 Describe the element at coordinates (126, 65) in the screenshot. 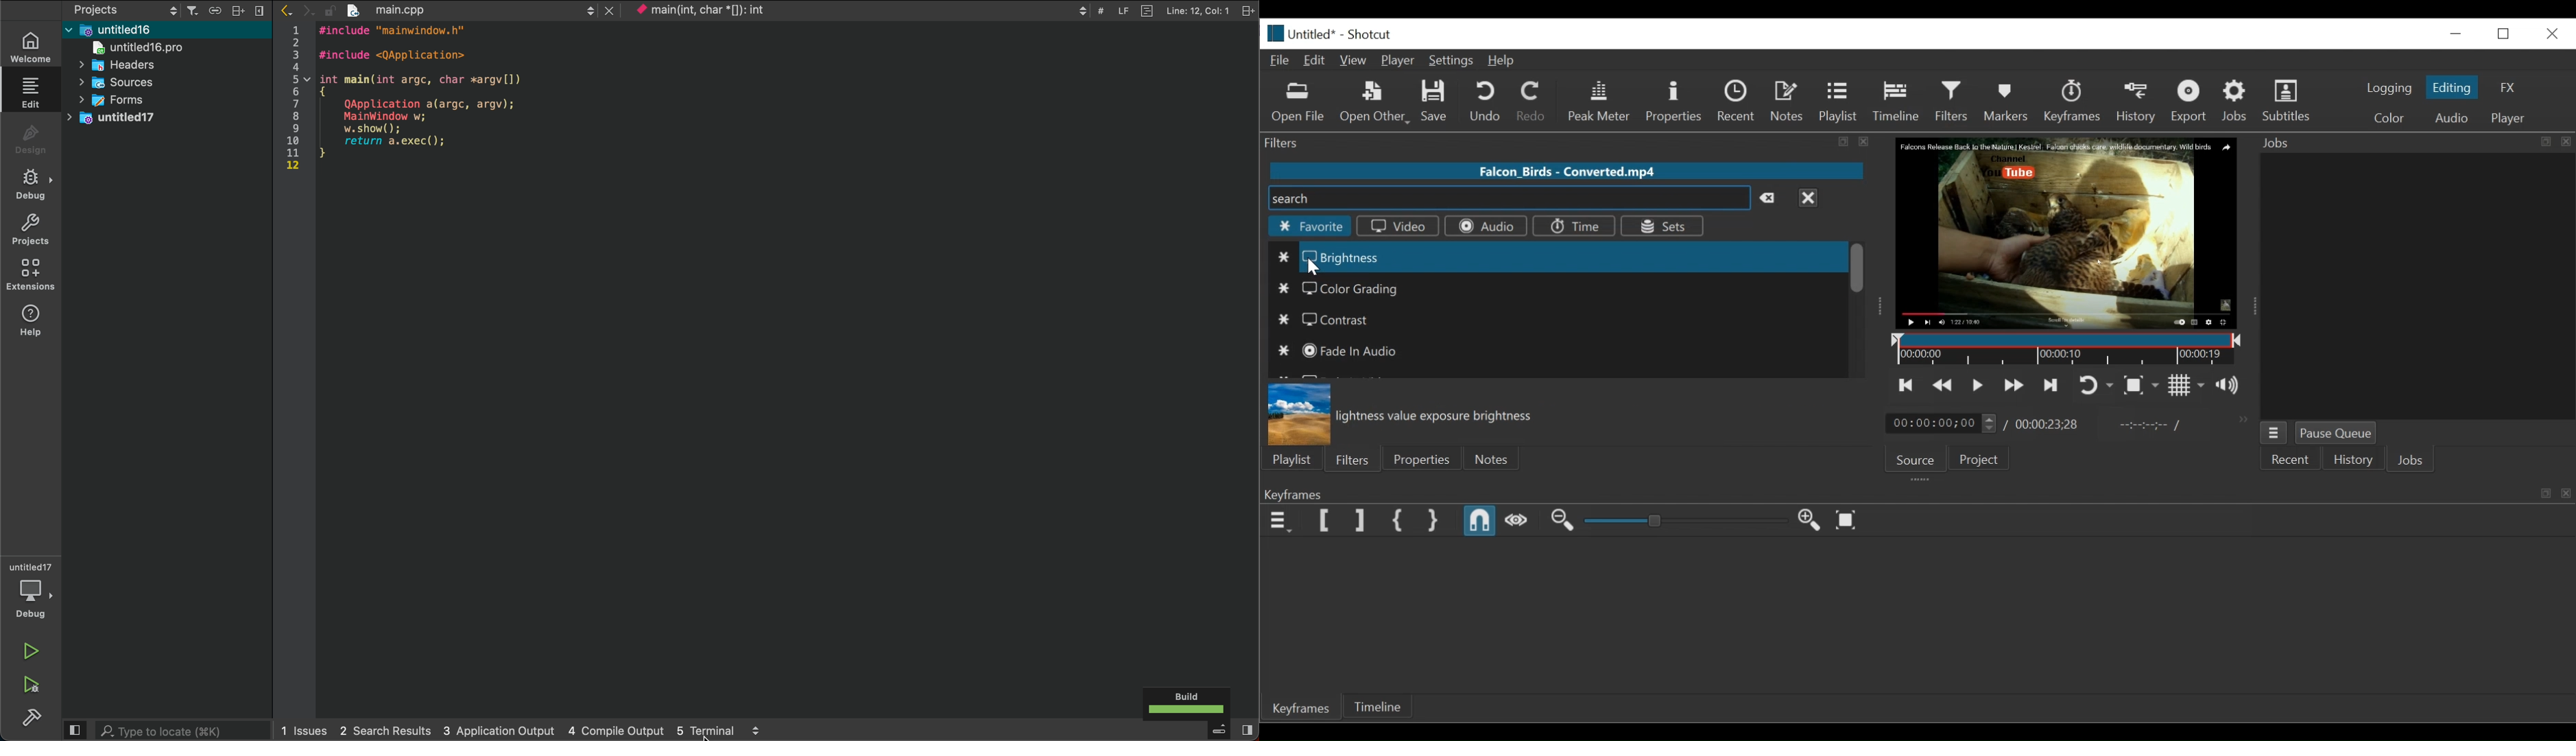

I see `headers` at that location.